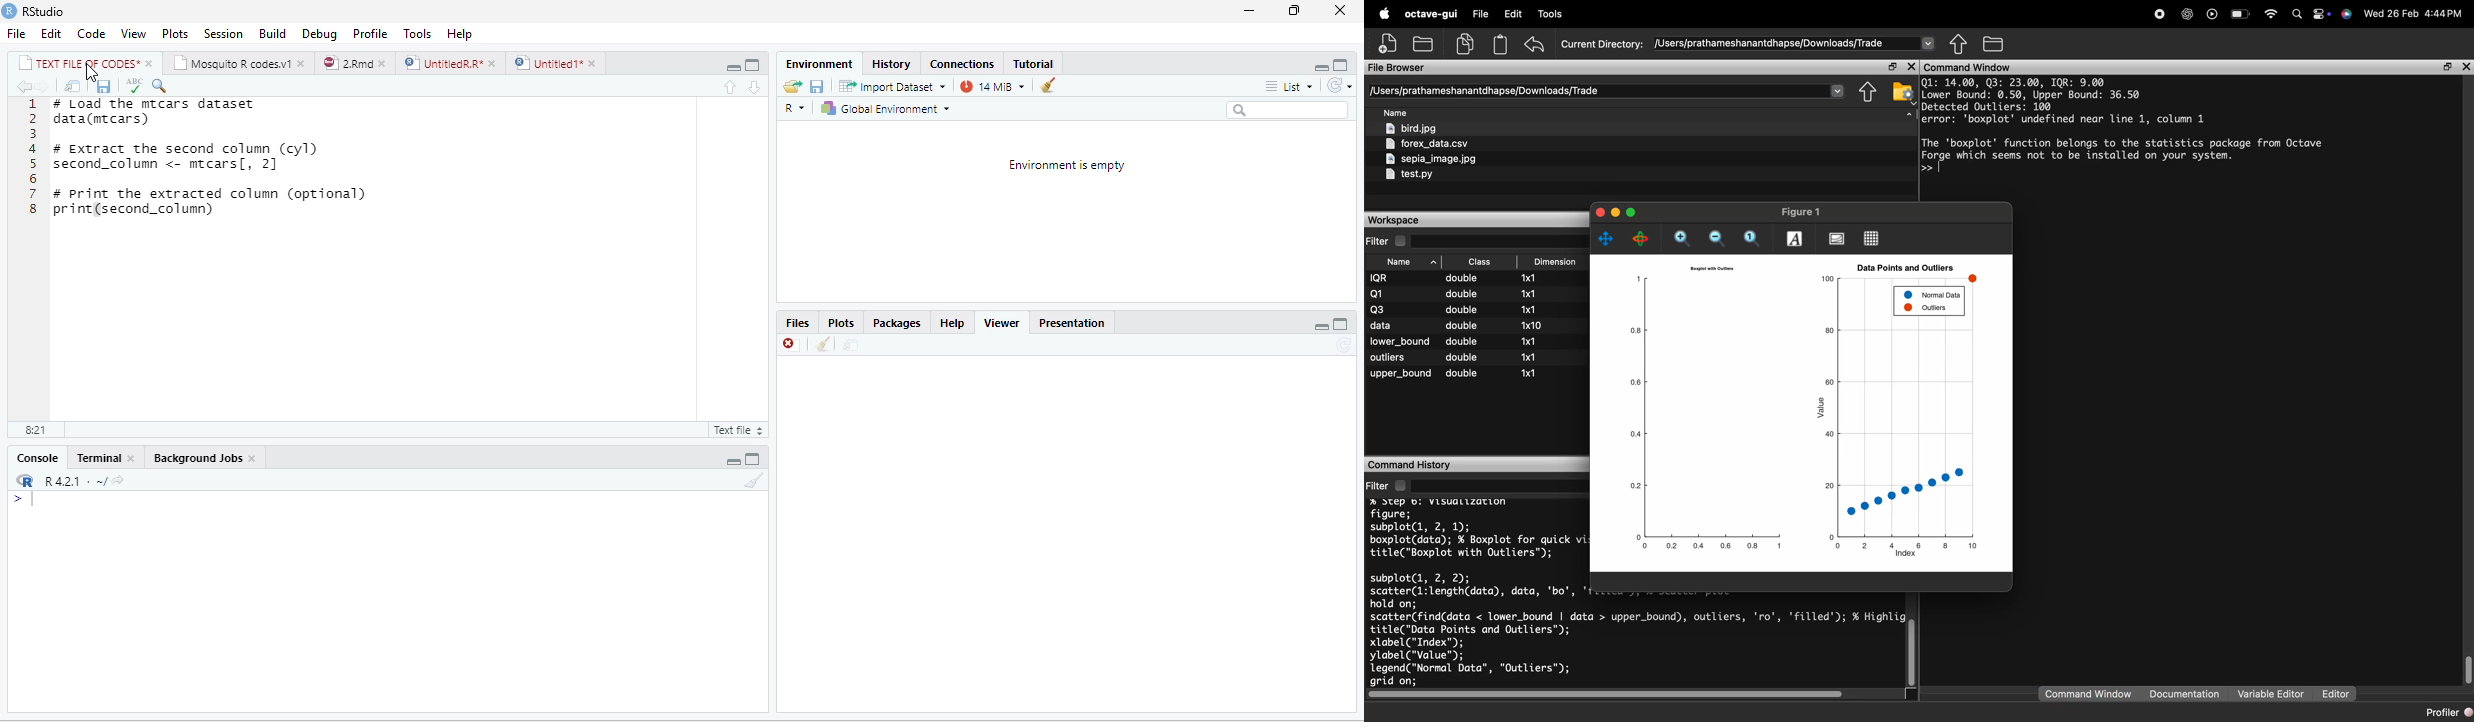 The height and width of the screenshot is (728, 2492). What do you see at coordinates (33, 178) in the screenshot?
I see `6` at bounding box center [33, 178].